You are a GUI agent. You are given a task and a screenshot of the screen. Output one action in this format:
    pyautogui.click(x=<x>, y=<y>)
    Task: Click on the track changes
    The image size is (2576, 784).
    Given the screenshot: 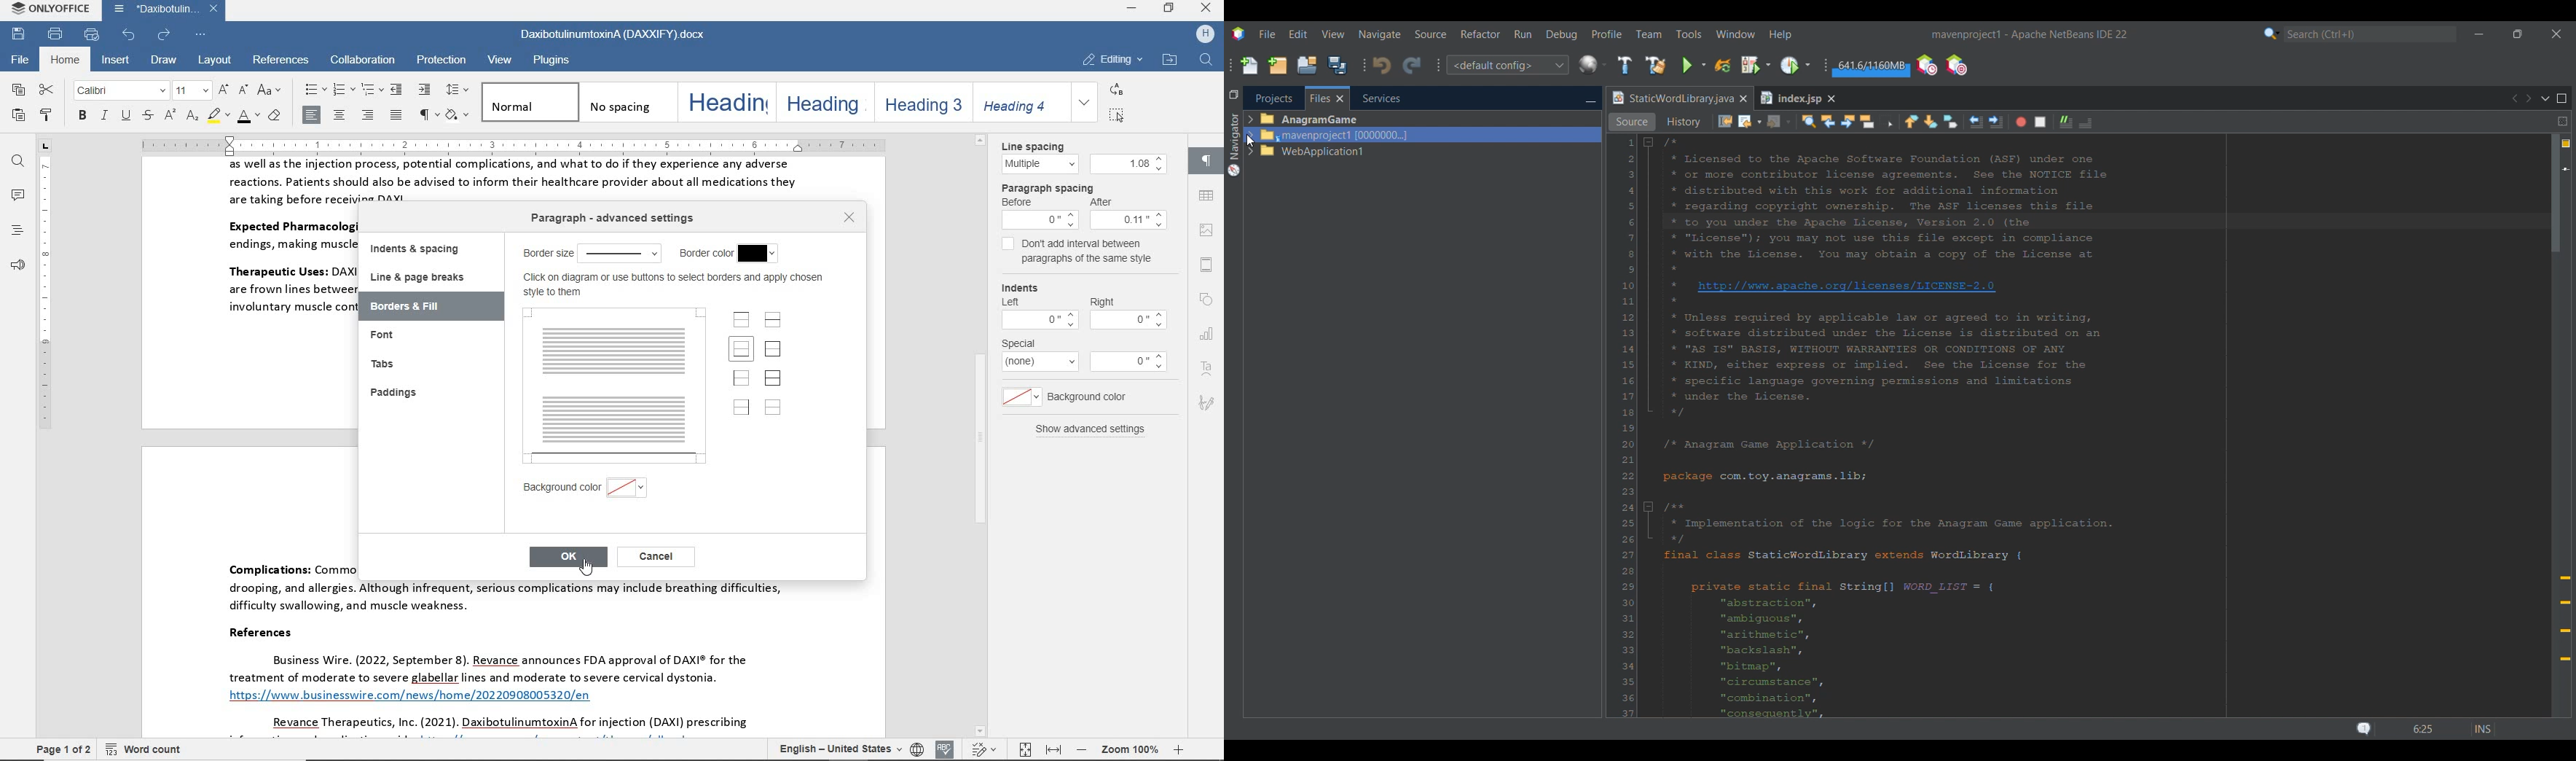 What is the action you would take?
    pyautogui.click(x=986, y=749)
    